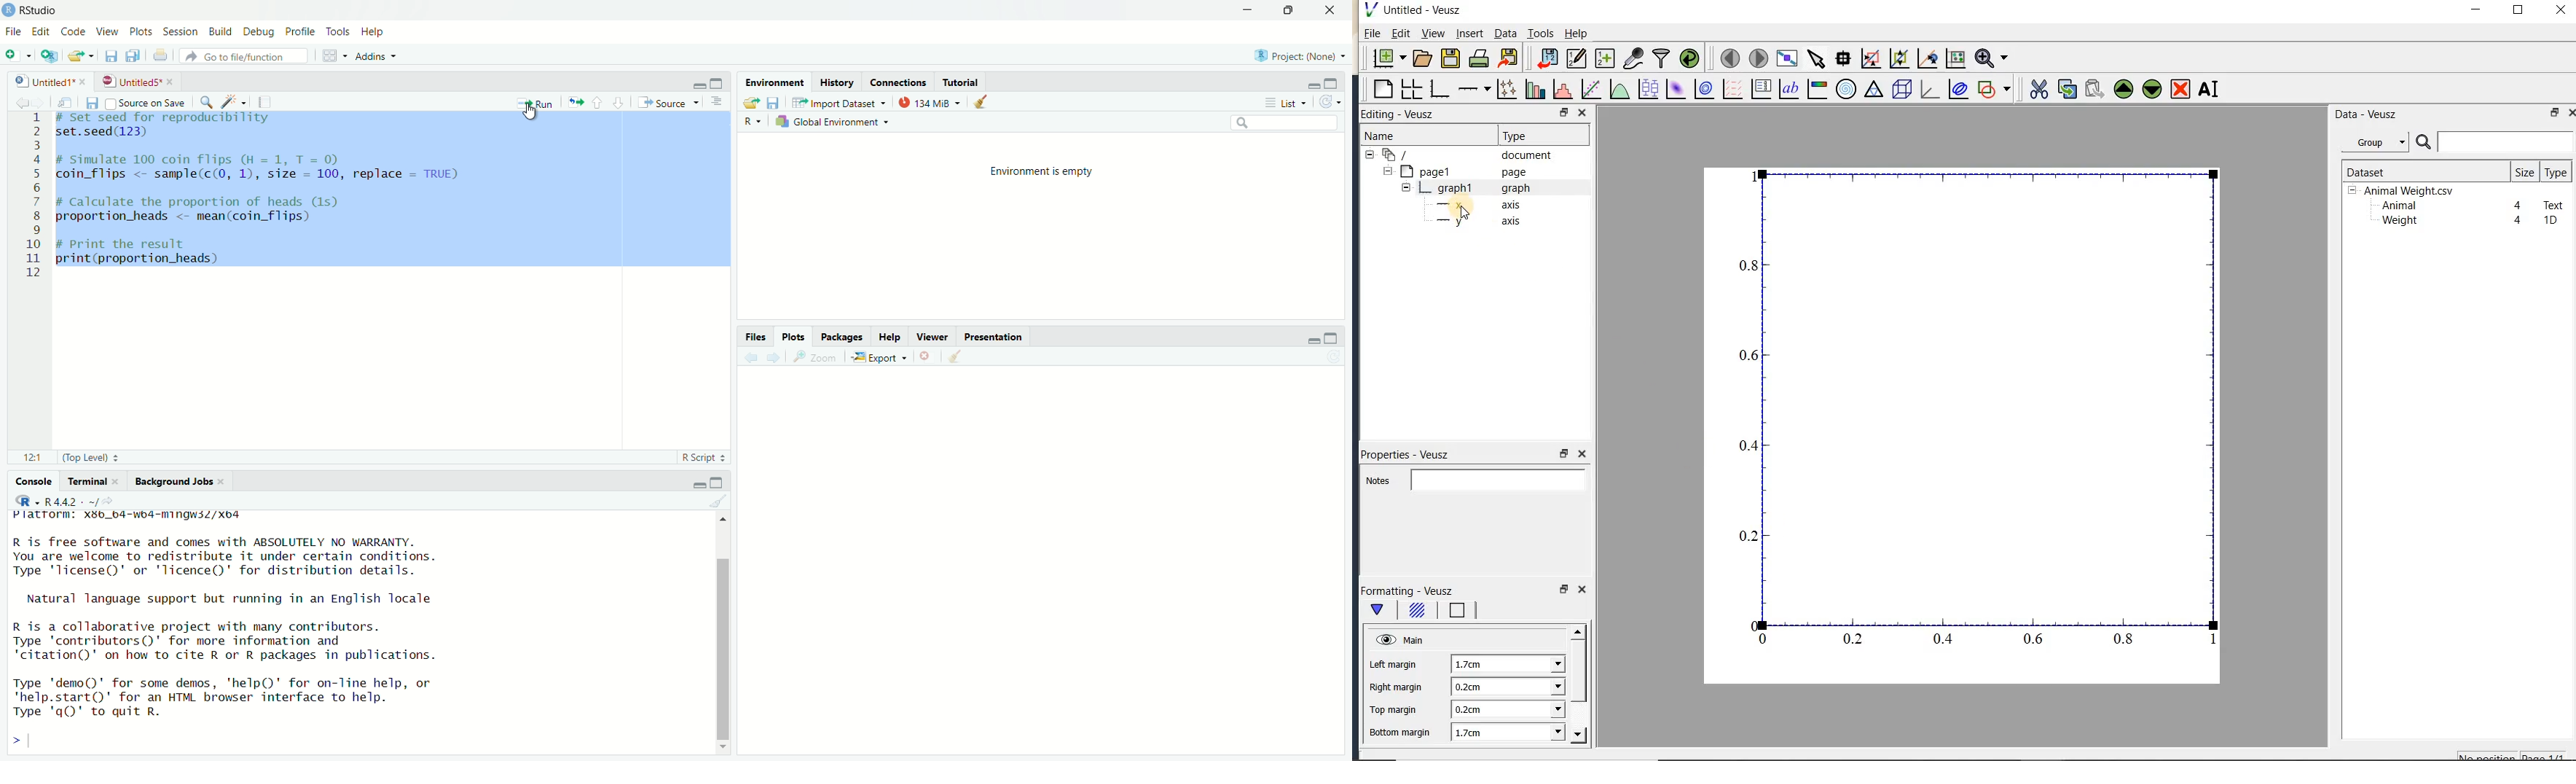 The height and width of the screenshot is (784, 2576). Describe the element at coordinates (91, 102) in the screenshot. I see `save current document` at that location.